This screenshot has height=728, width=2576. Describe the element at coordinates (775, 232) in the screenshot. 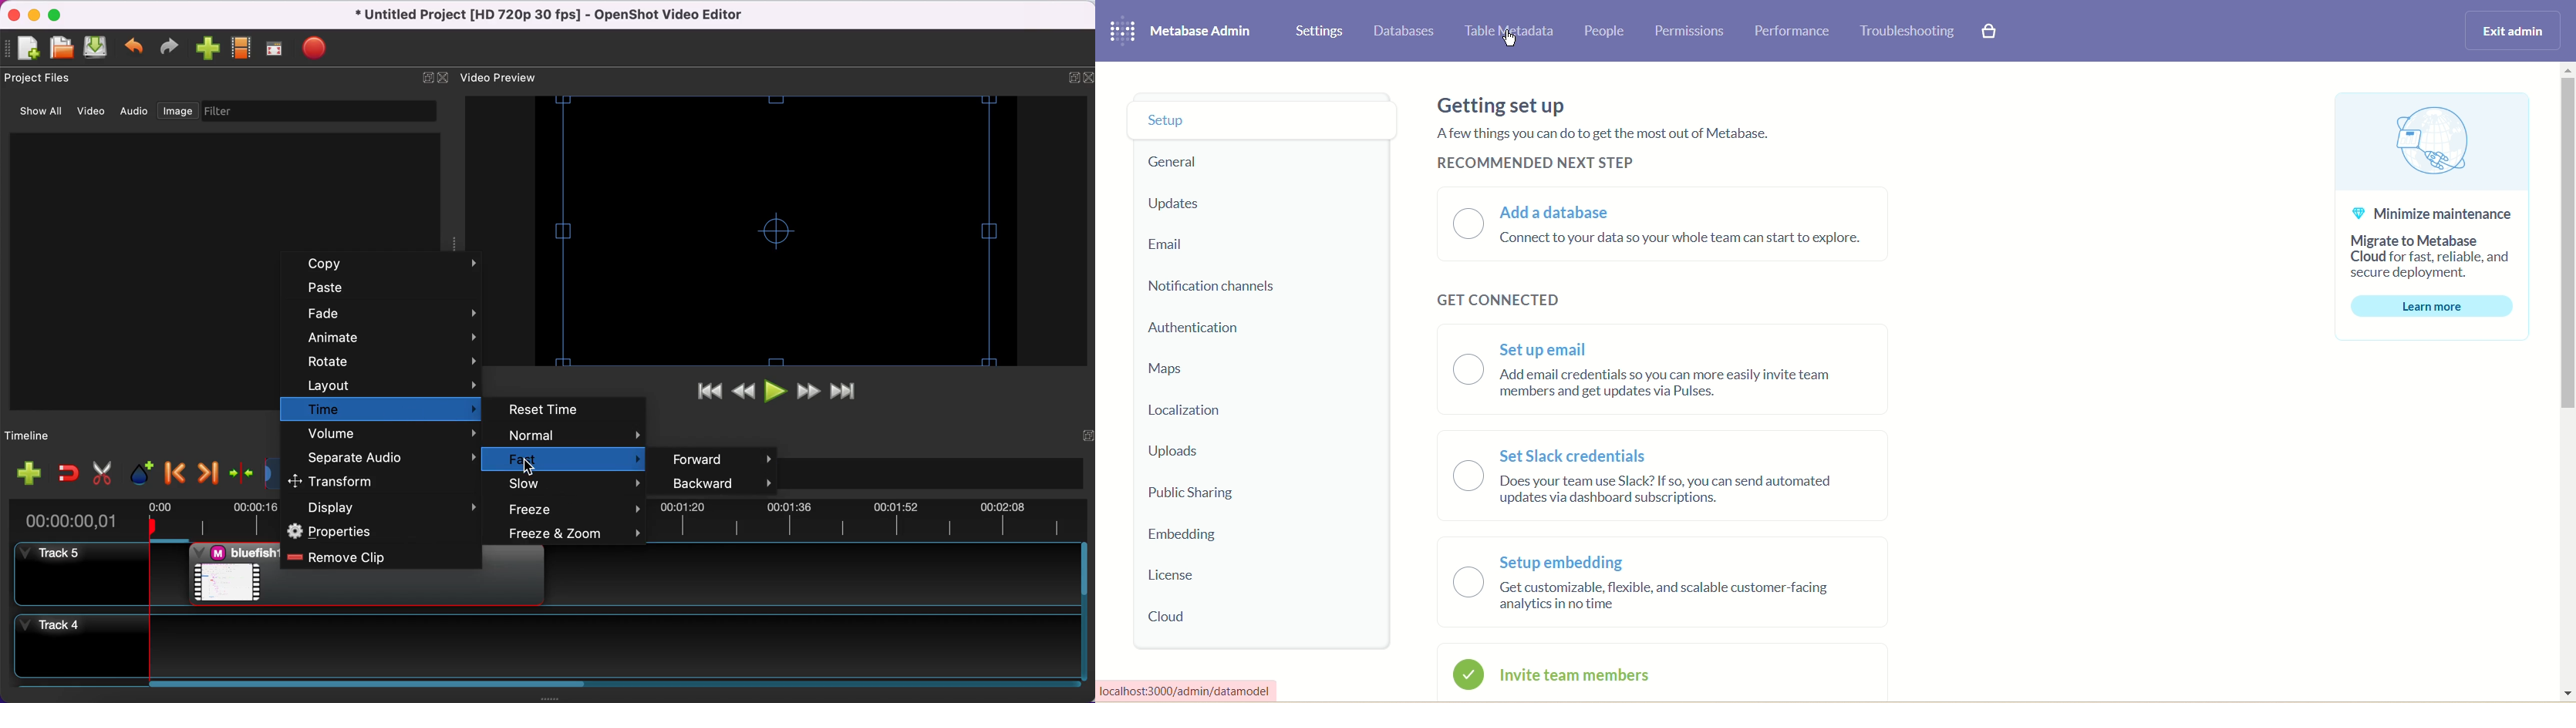

I see `video preview` at that location.